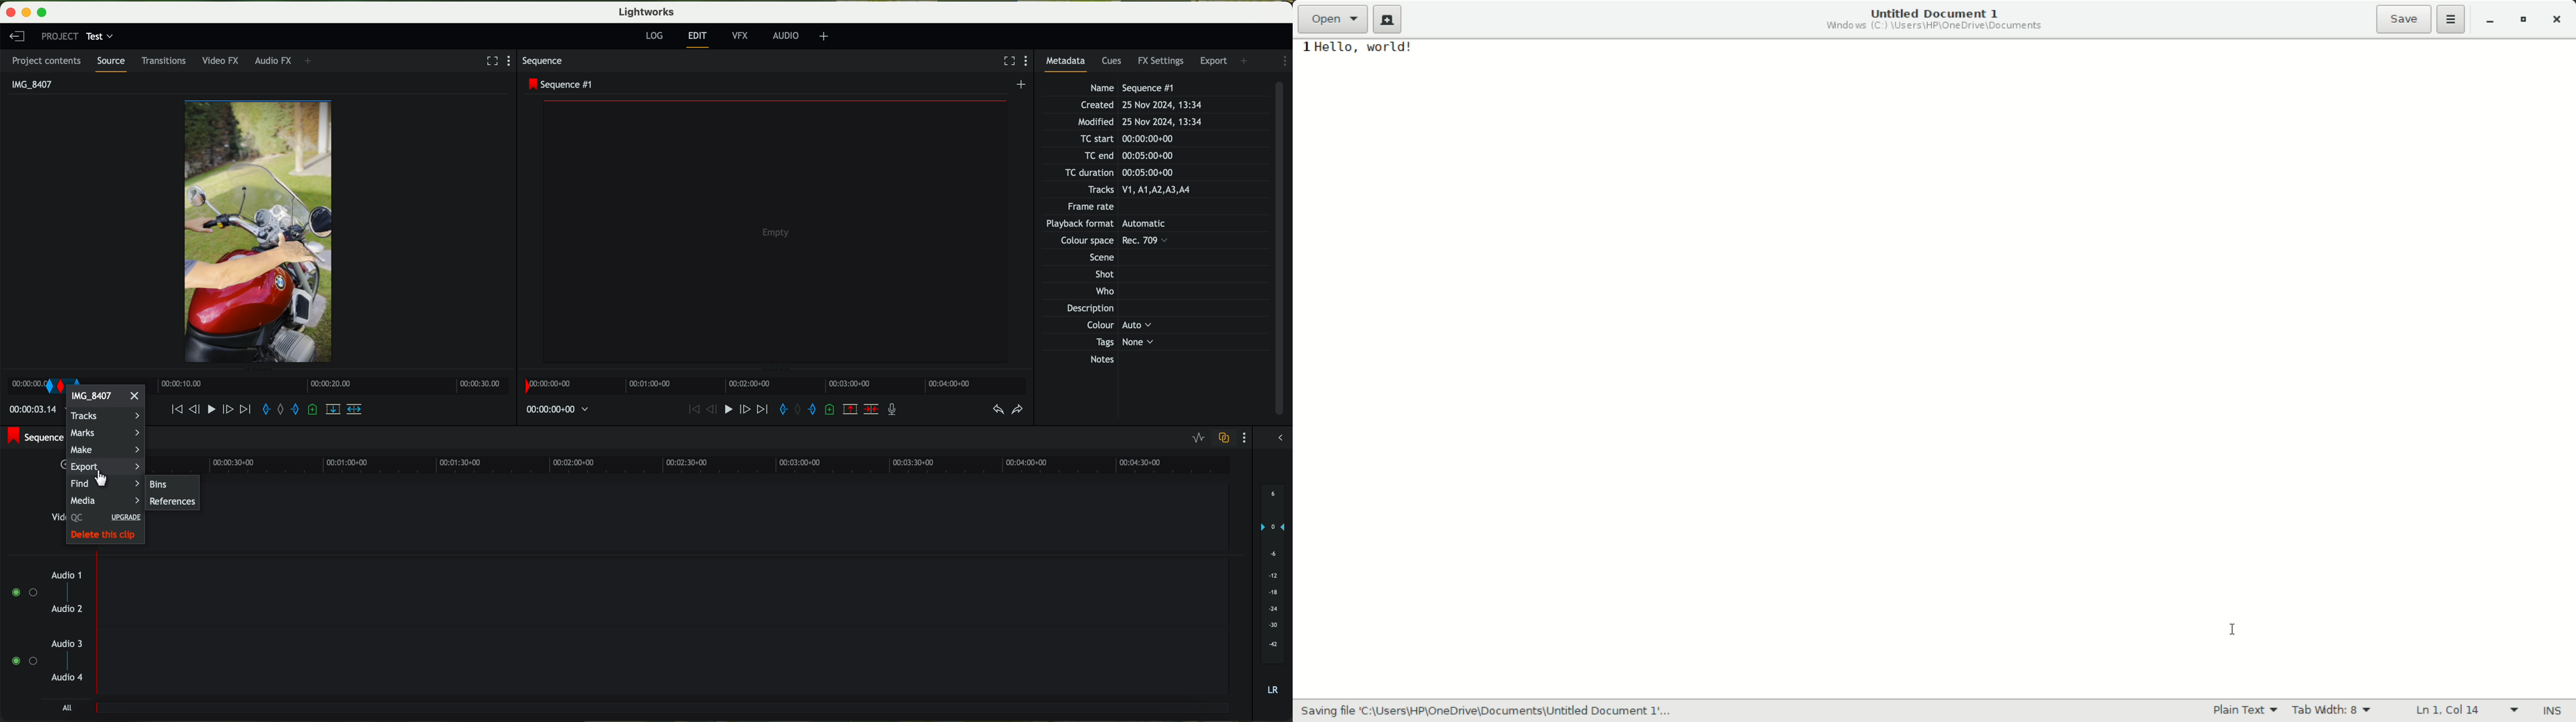 This screenshot has height=728, width=2576. I want to click on tracks, so click(104, 416).